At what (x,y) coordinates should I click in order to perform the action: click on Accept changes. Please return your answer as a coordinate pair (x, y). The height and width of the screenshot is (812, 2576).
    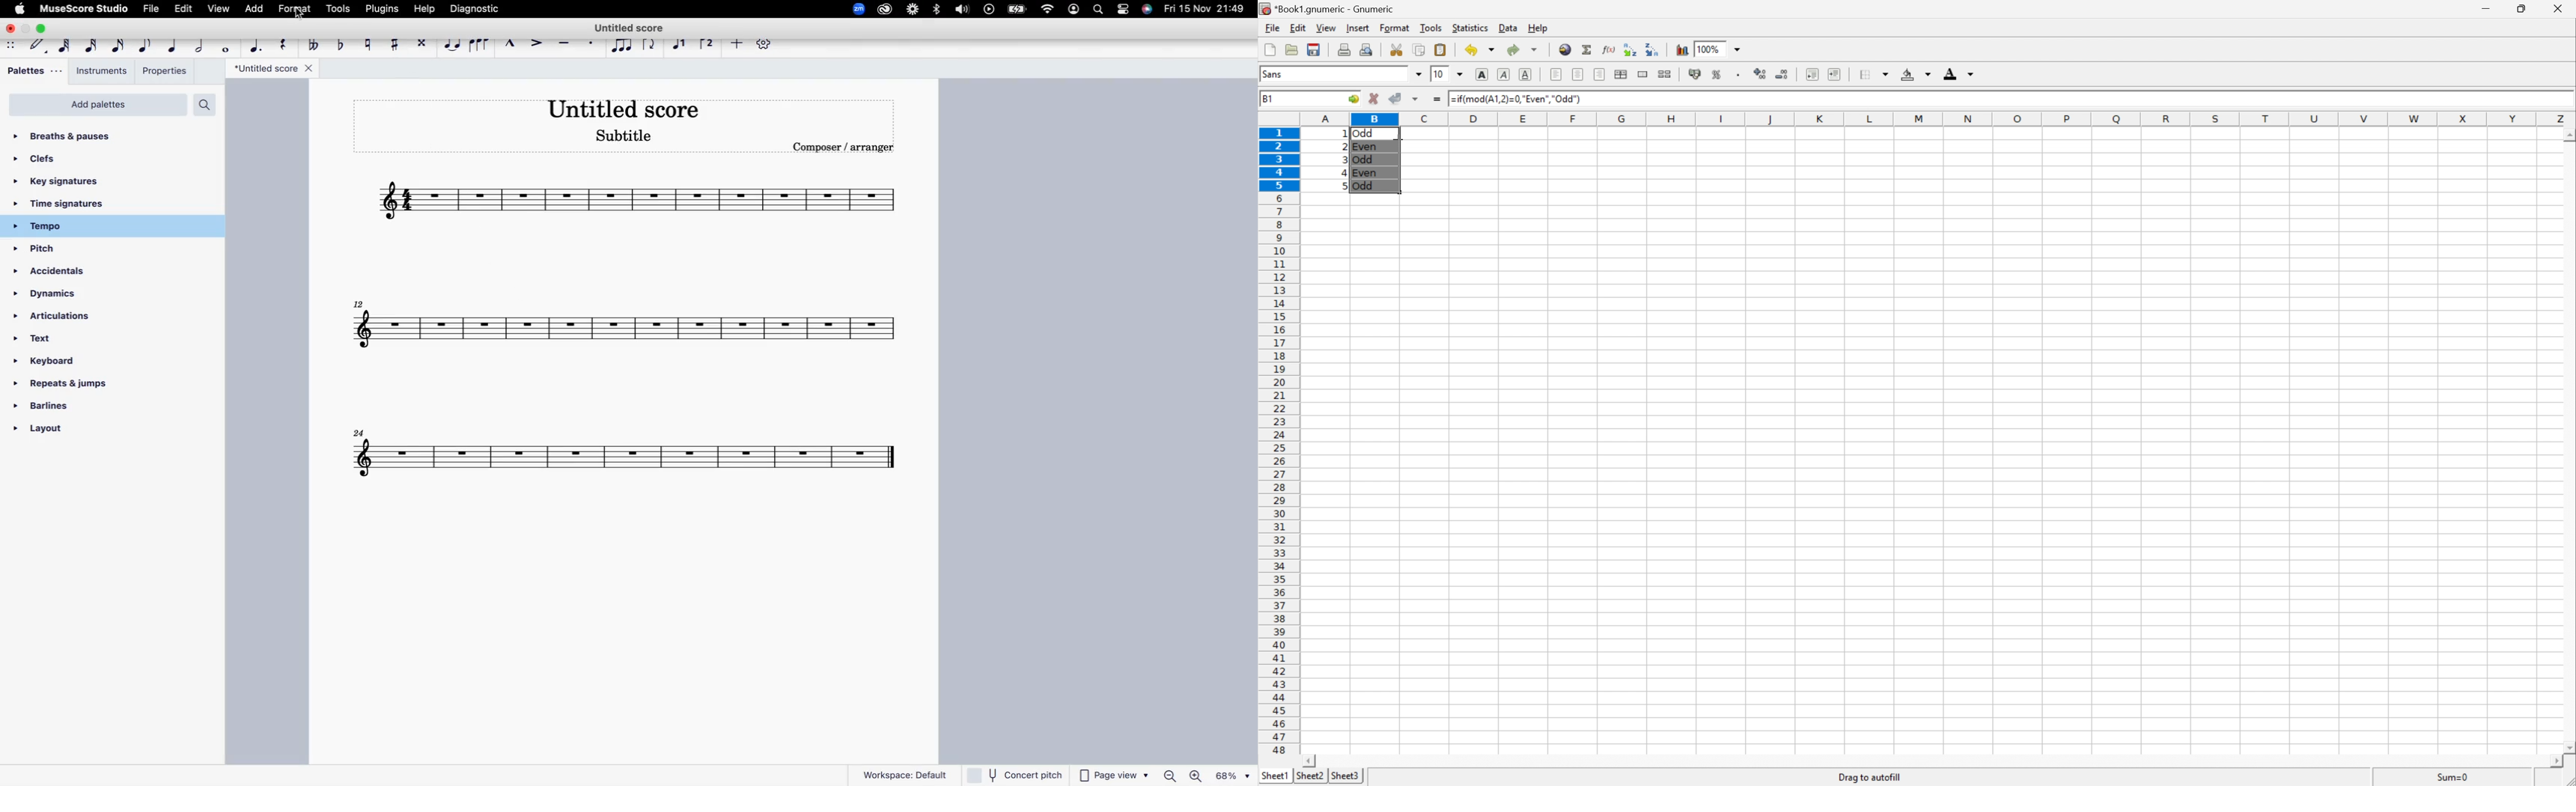
    Looking at the image, I should click on (1395, 99).